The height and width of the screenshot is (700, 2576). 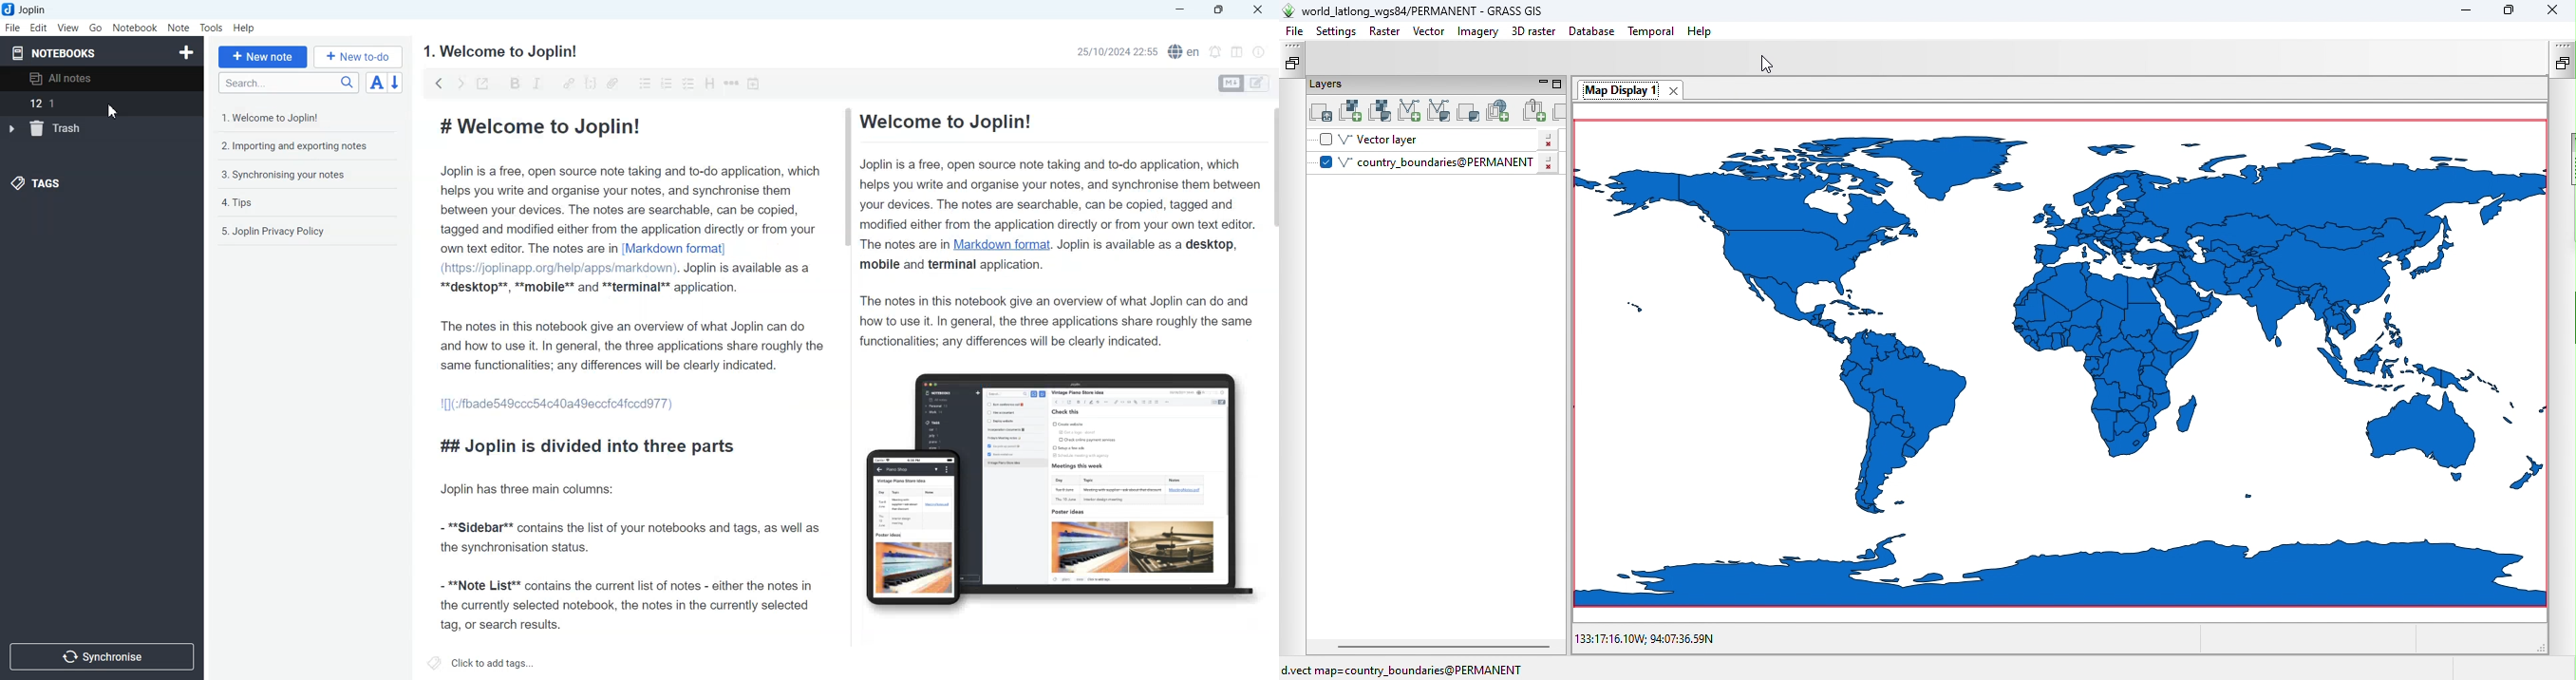 I want to click on Italic, so click(x=539, y=83).